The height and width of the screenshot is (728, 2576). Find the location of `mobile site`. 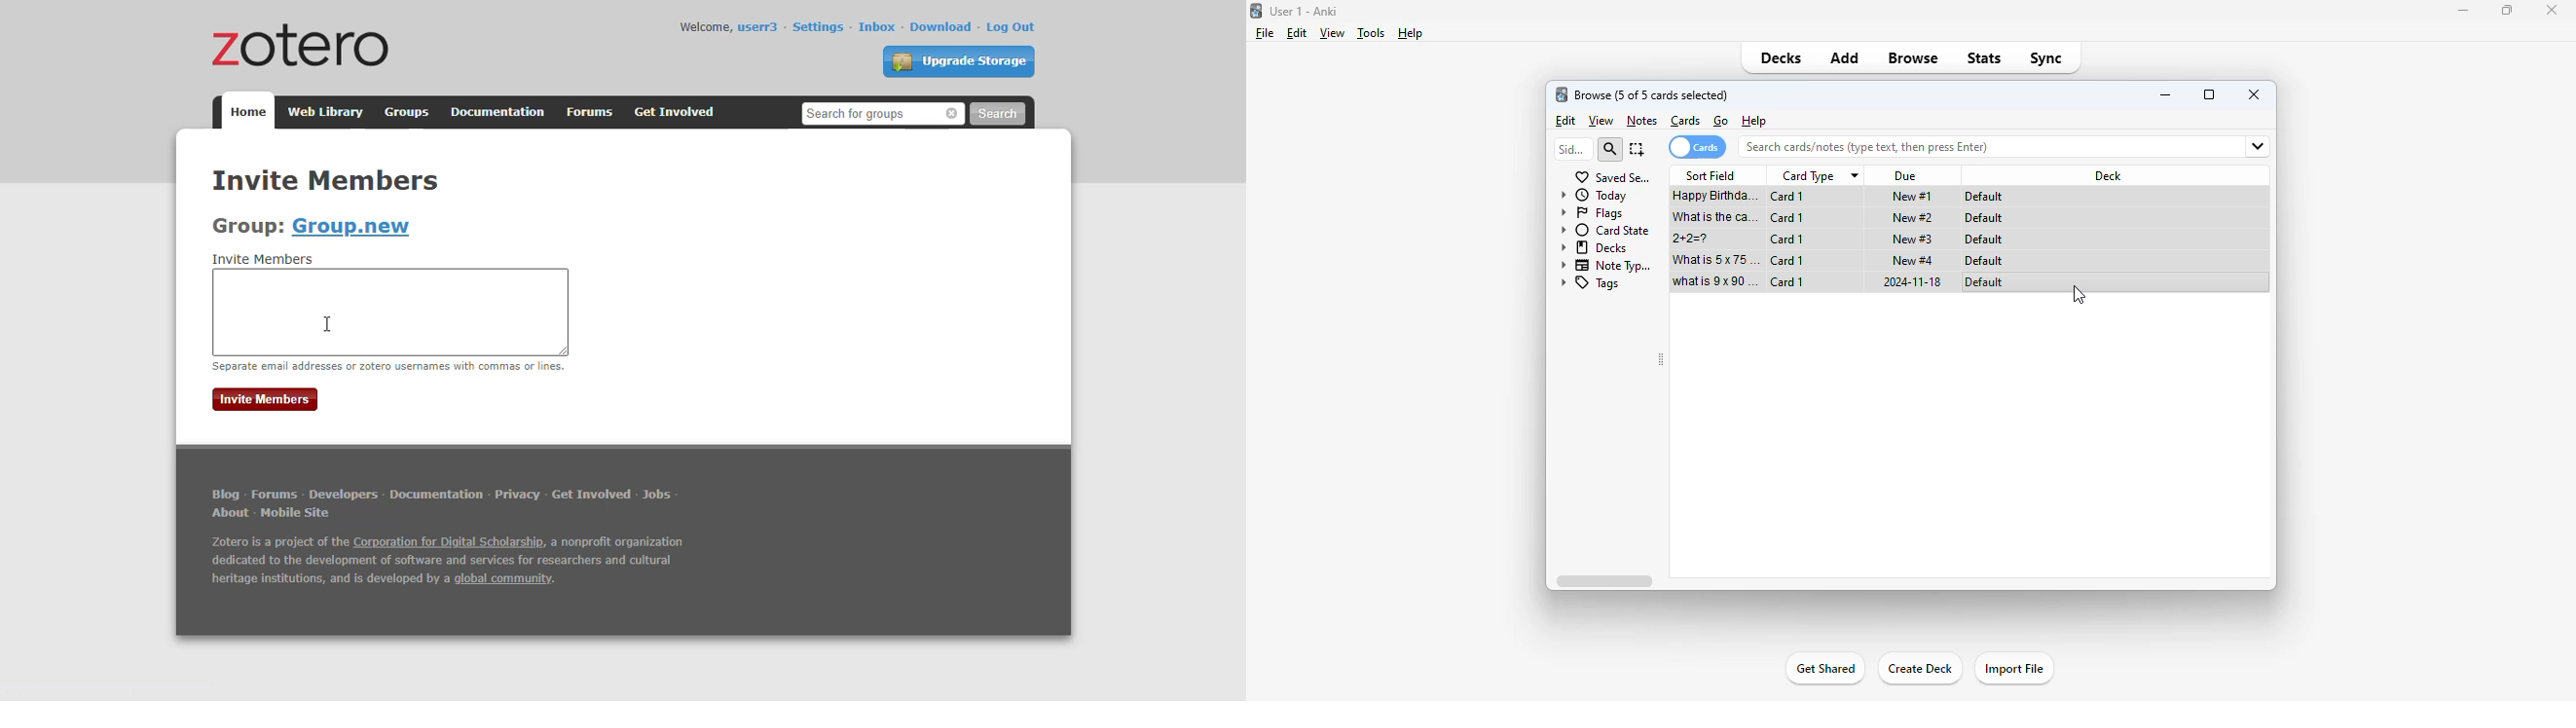

mobile site is located at coordinates (298, 513).